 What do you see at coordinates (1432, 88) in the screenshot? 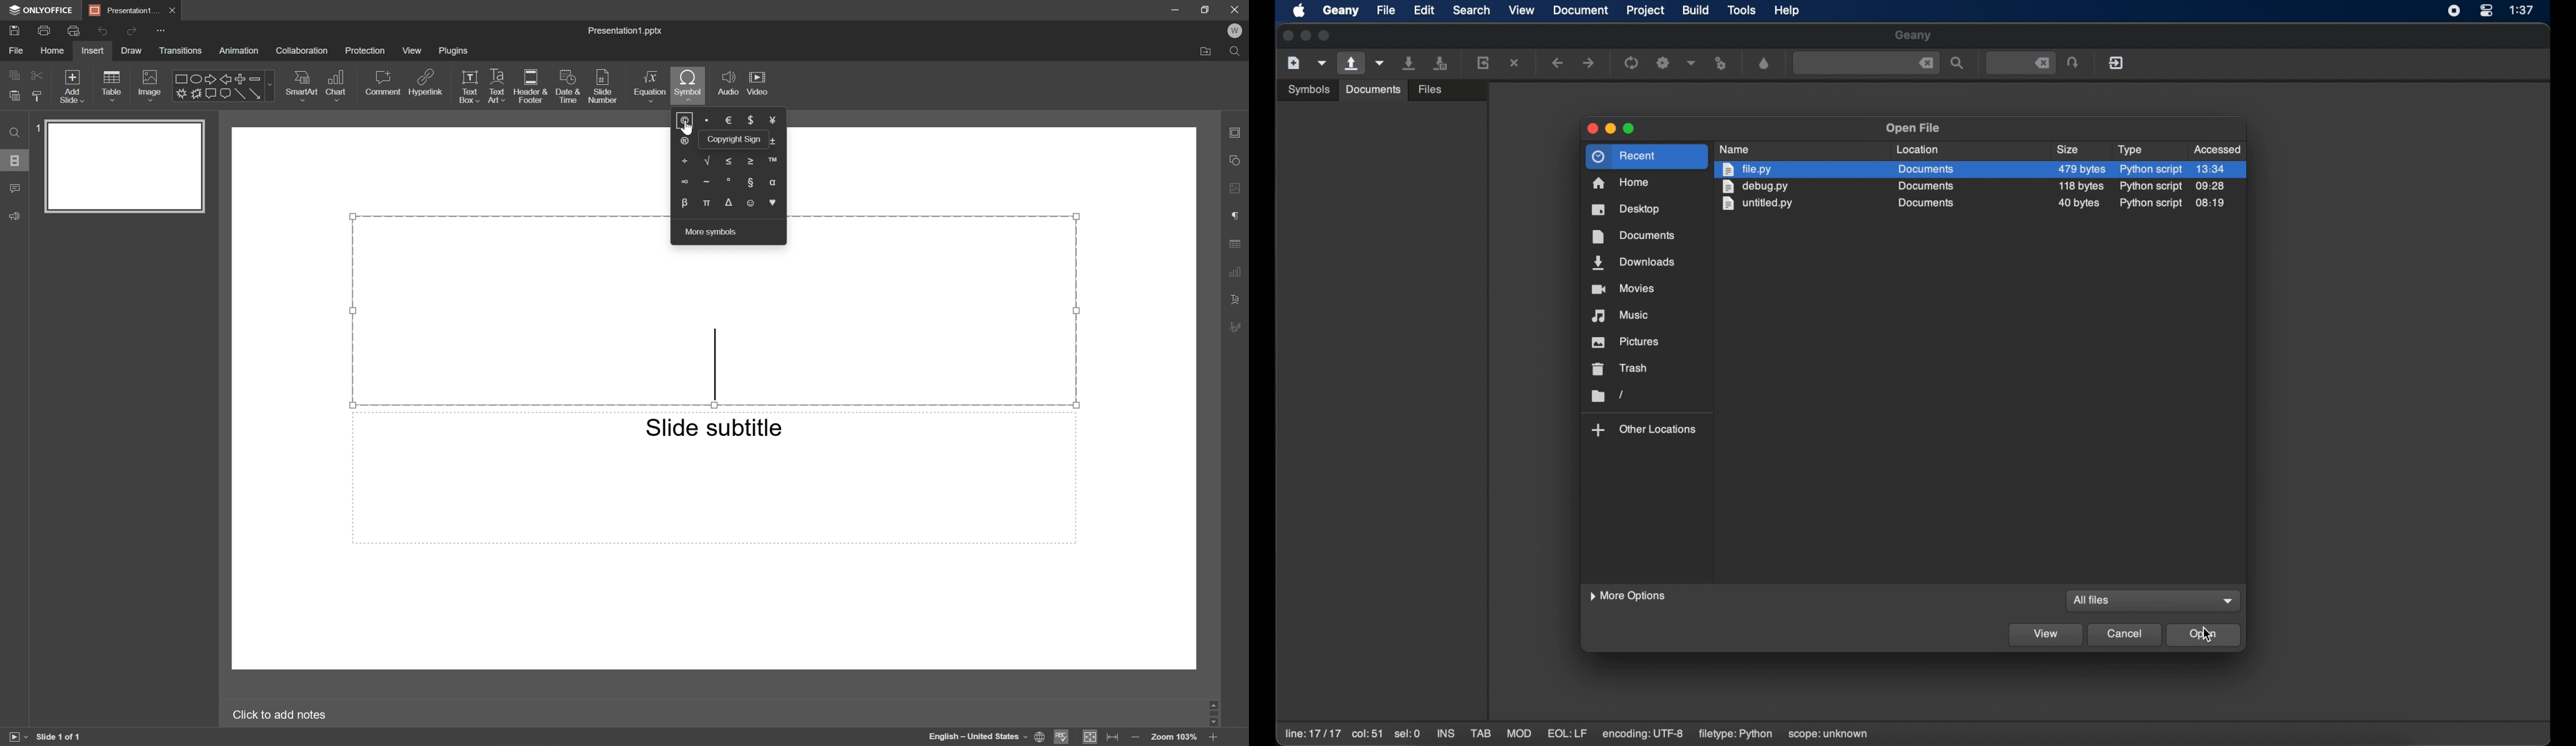
I see `files` at bounding box center [1432, 88].